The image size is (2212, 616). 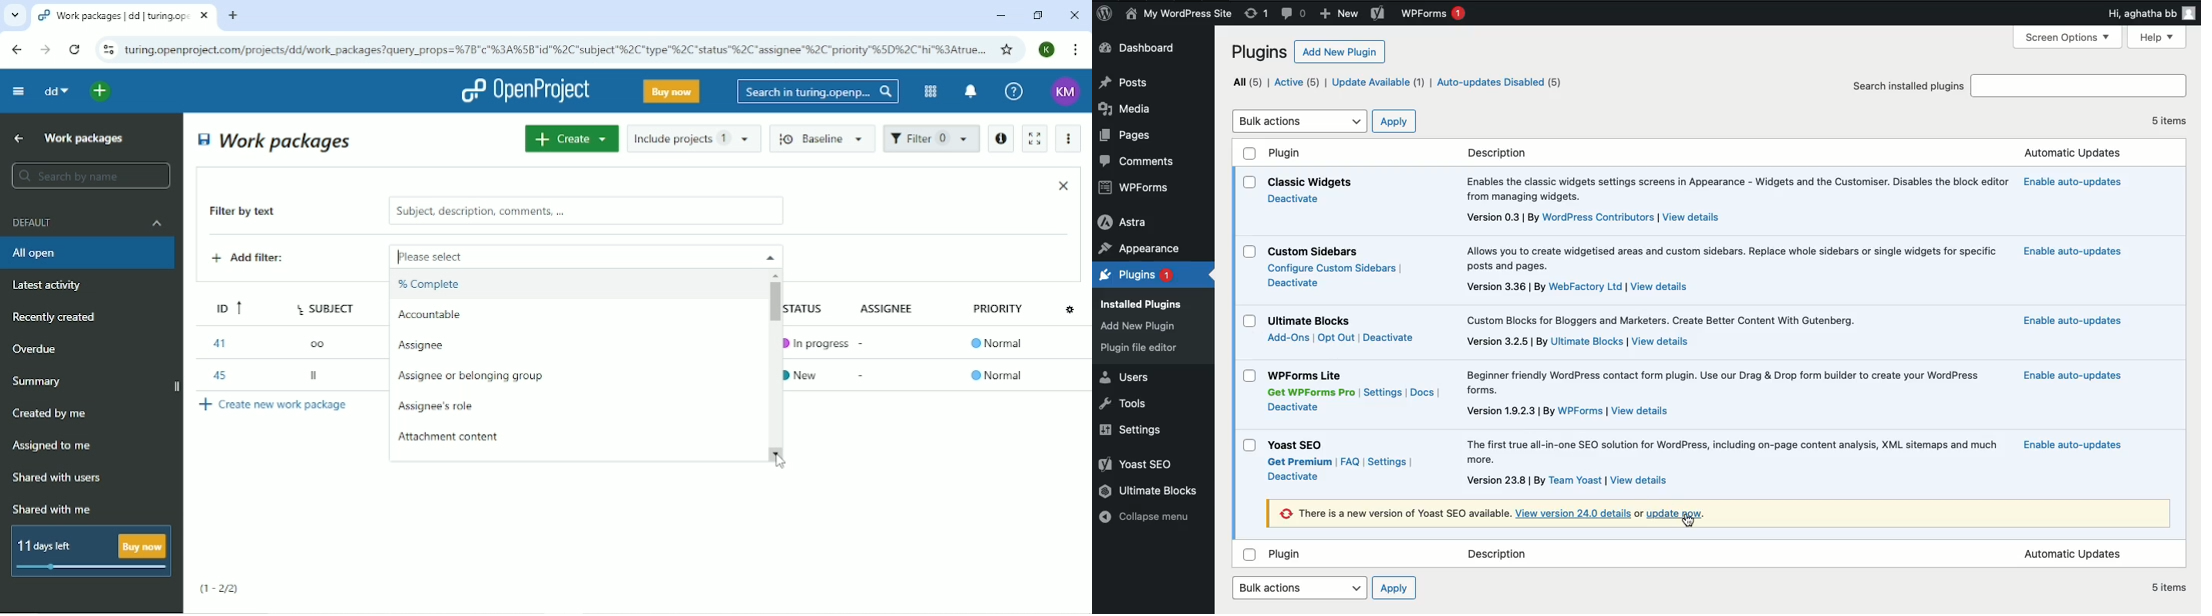 What do you see at coordinates (1138, 249) in the screenshot?
I see `Appearance` at bounding box center [1138, 249].